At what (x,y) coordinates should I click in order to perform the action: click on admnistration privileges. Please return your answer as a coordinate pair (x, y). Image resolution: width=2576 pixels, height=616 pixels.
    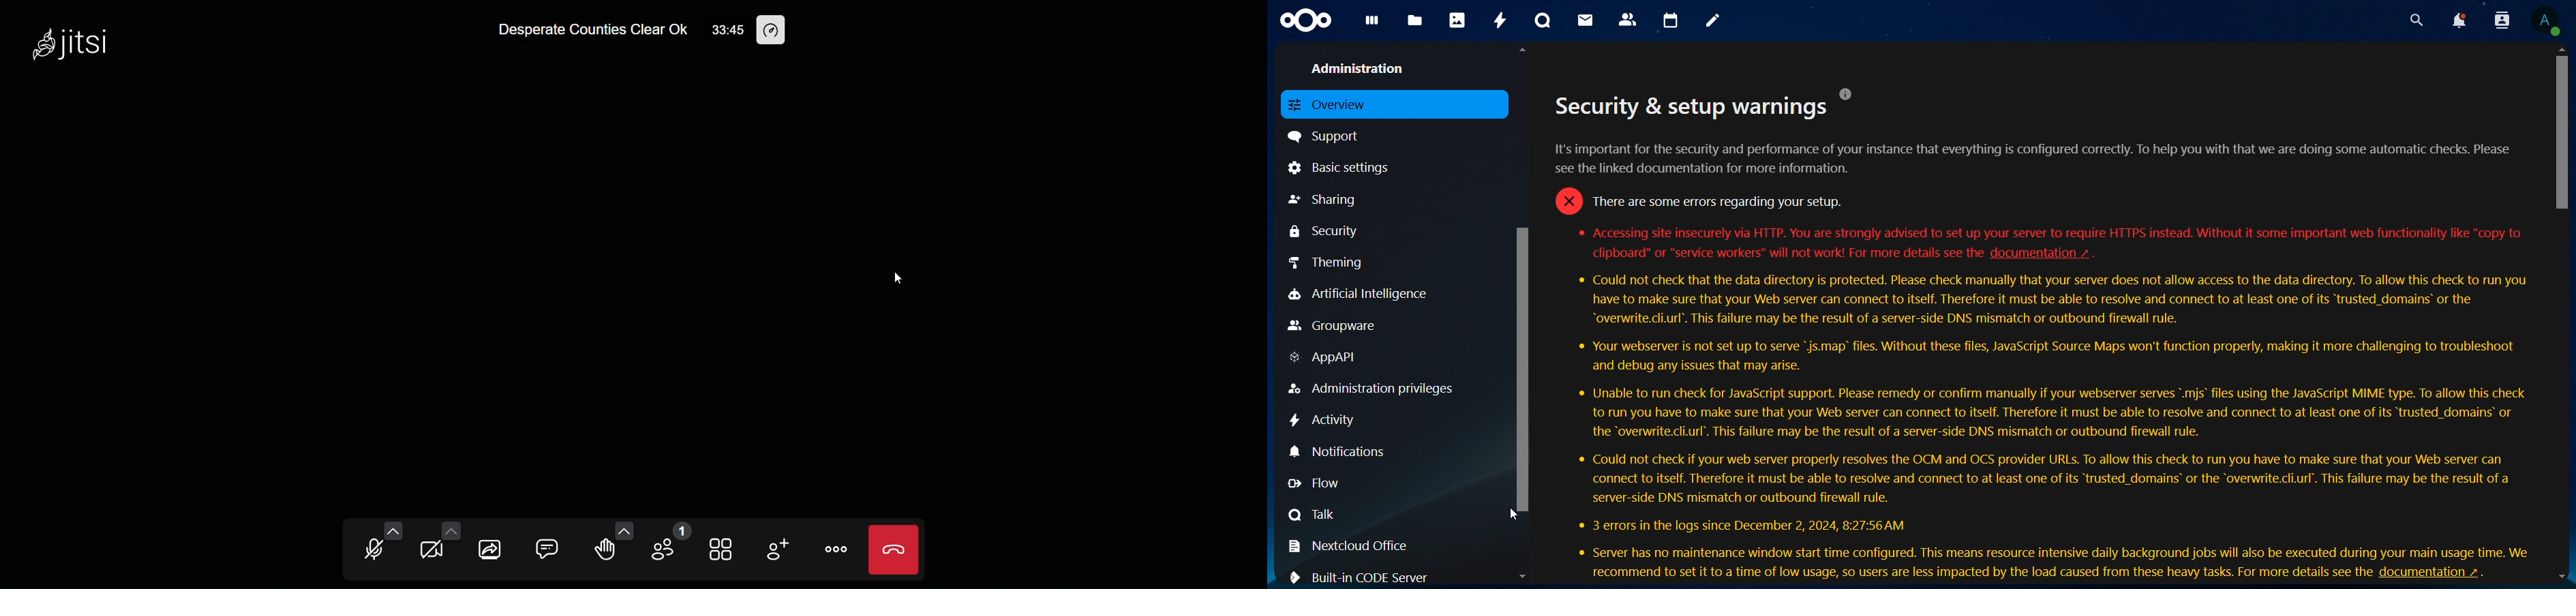
    Looking at the image, I should click on (1373, 389).